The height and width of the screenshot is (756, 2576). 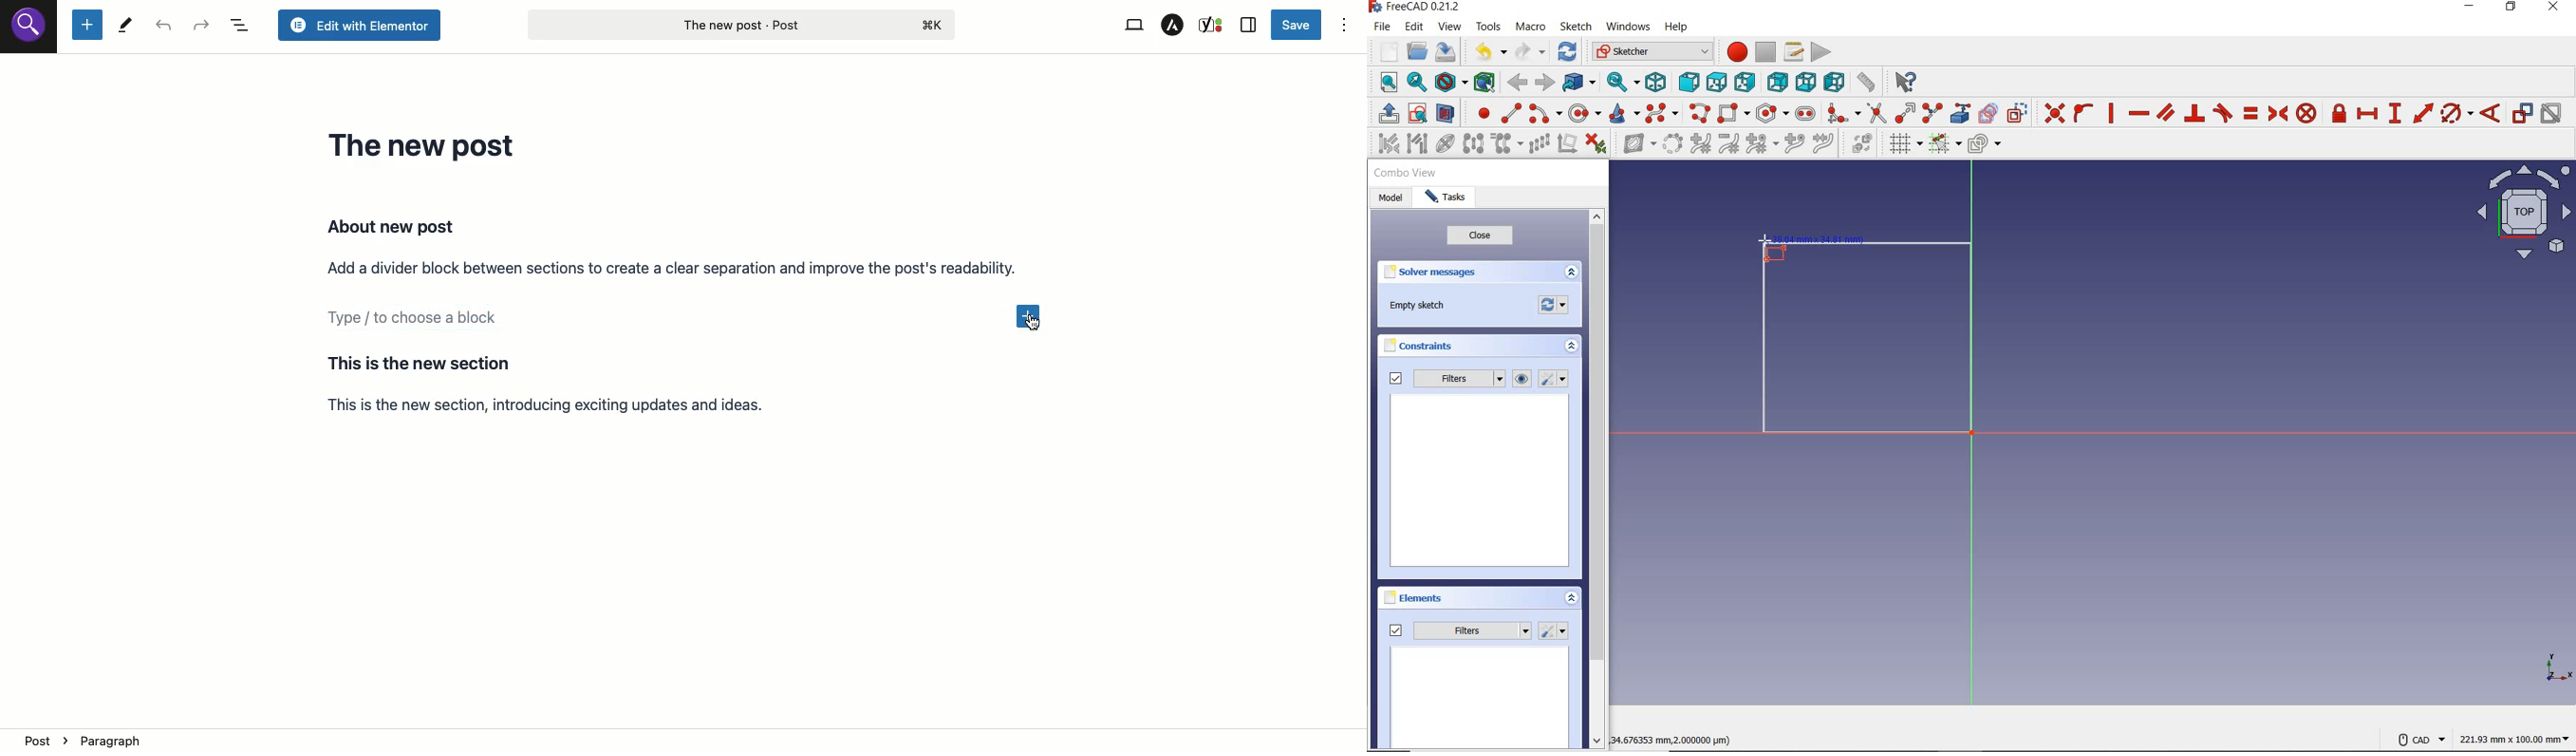 I want to click on front, so click(x=1689, y=84).